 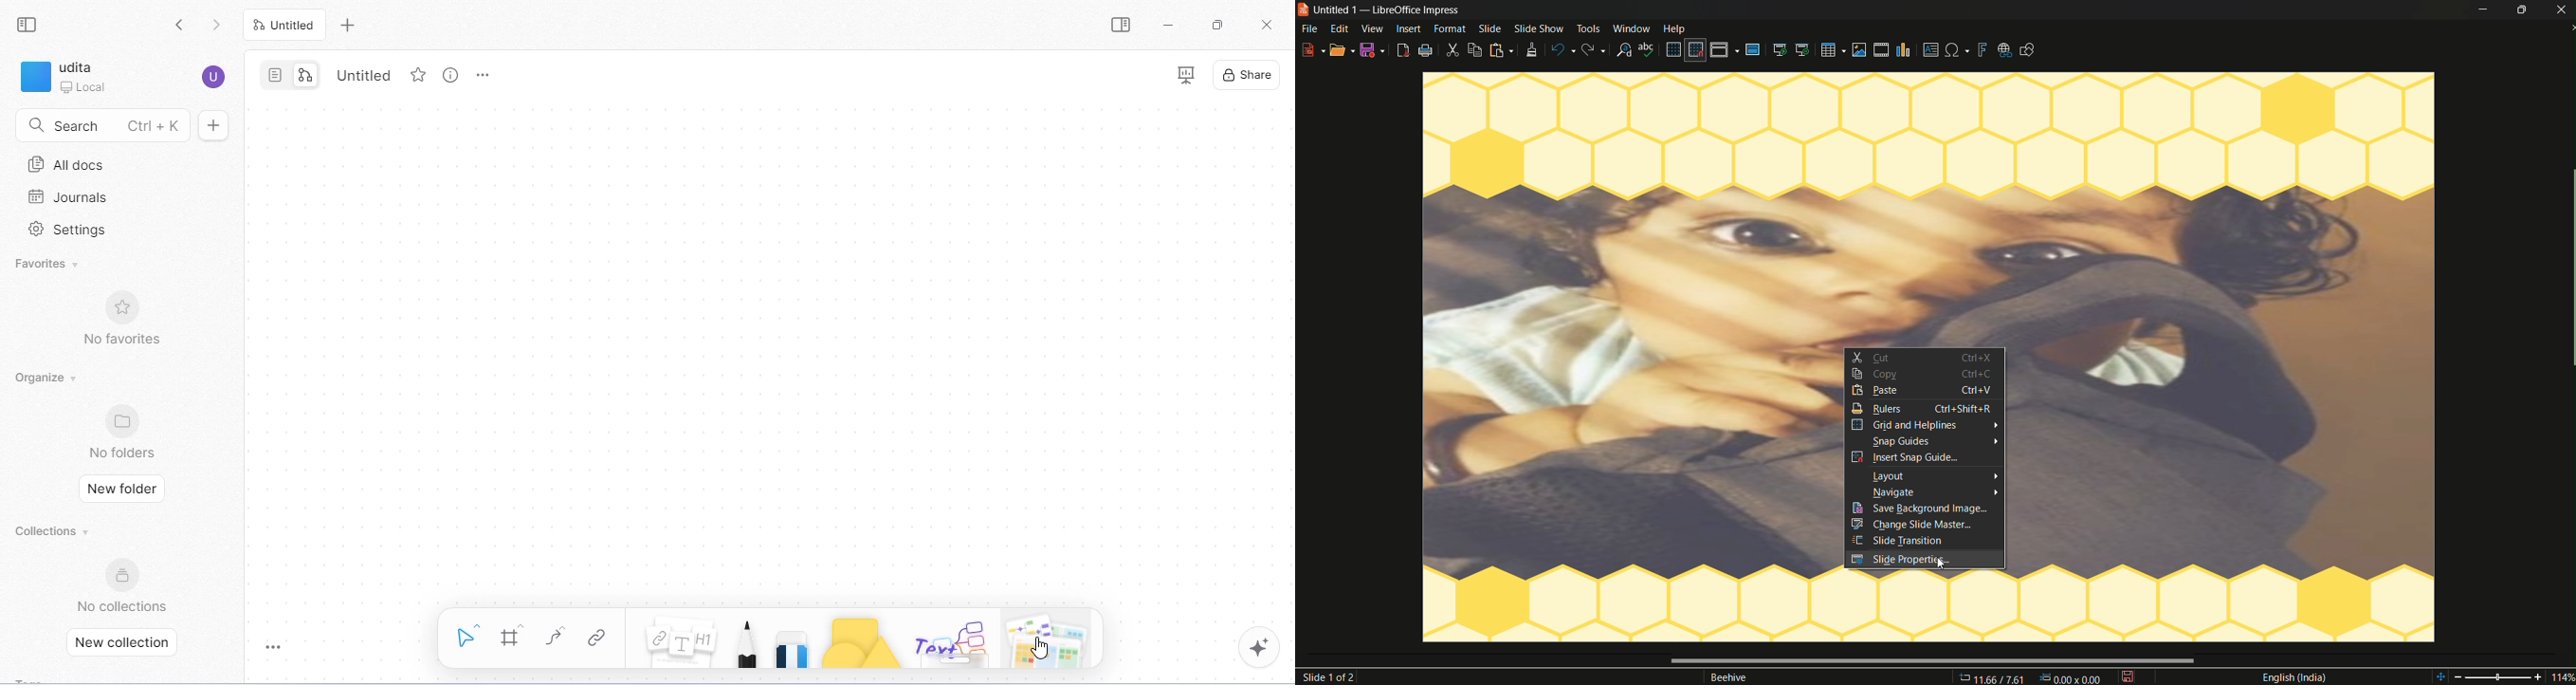 I want to click on insert, so click(x=1408, y=28).